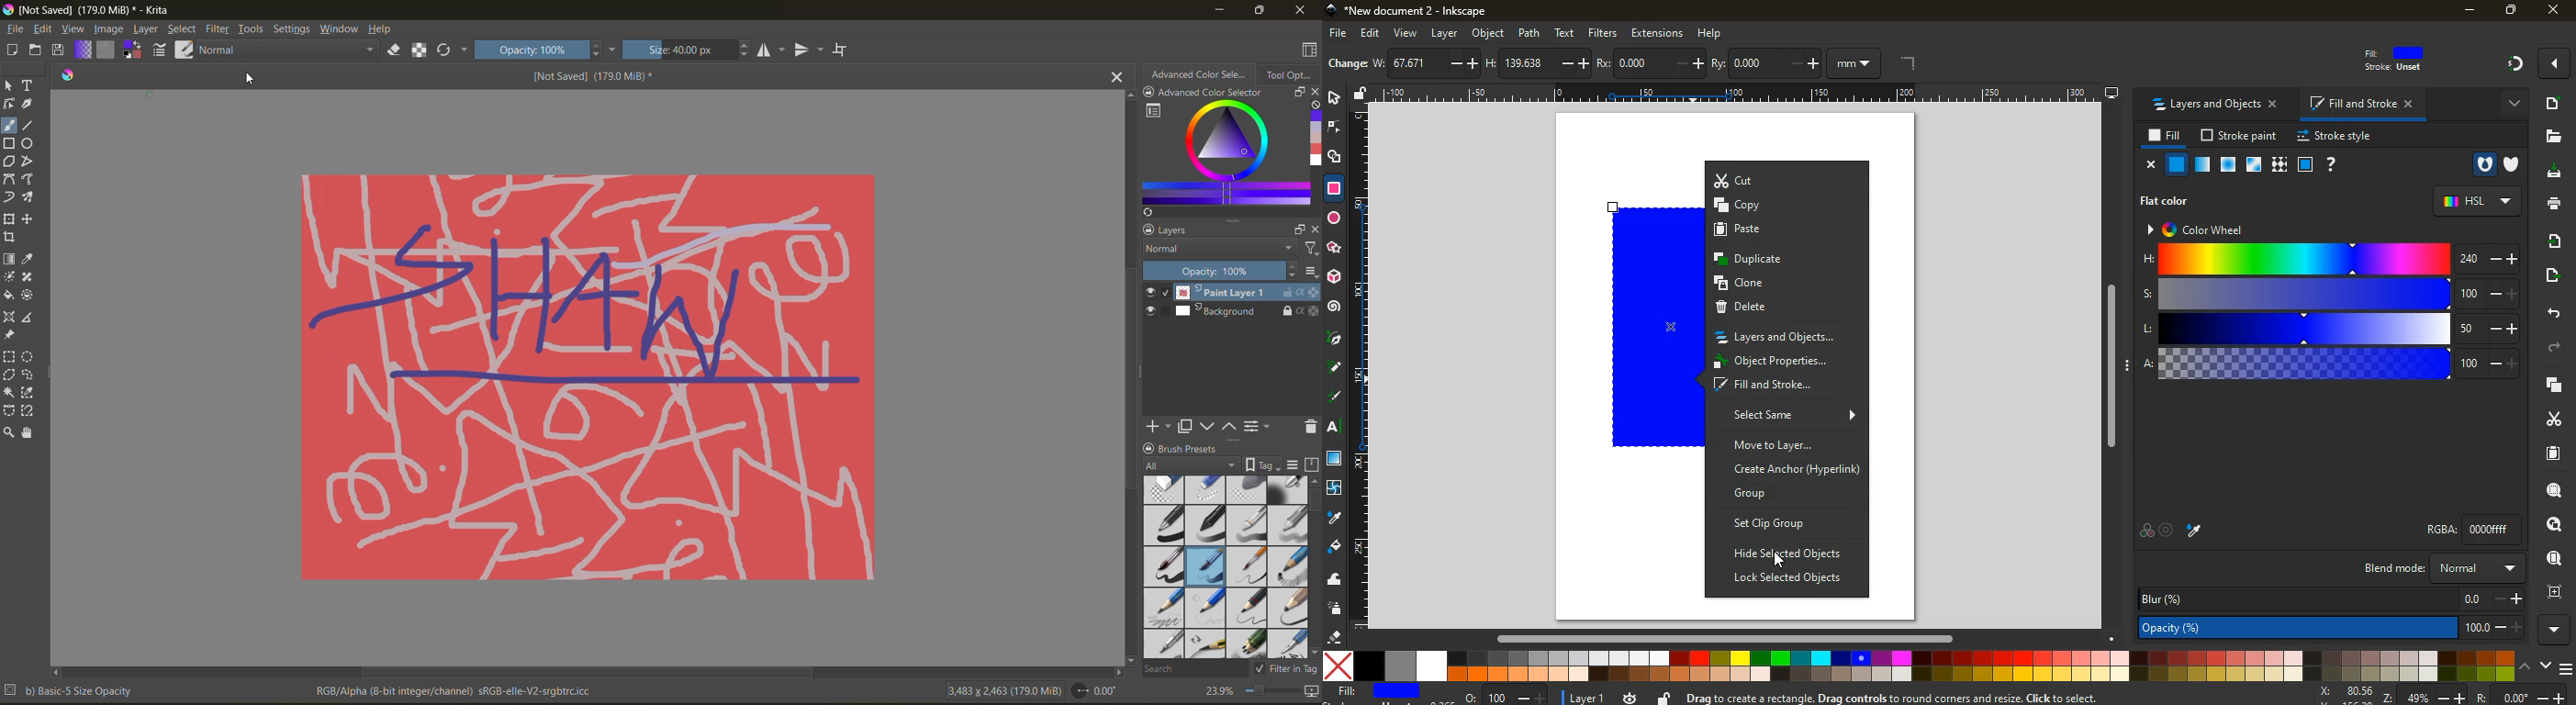  What do you see at coordinates (585, 383) in the screenshot?
I see `canvas with last action redone` at bounding box center [585, 383].